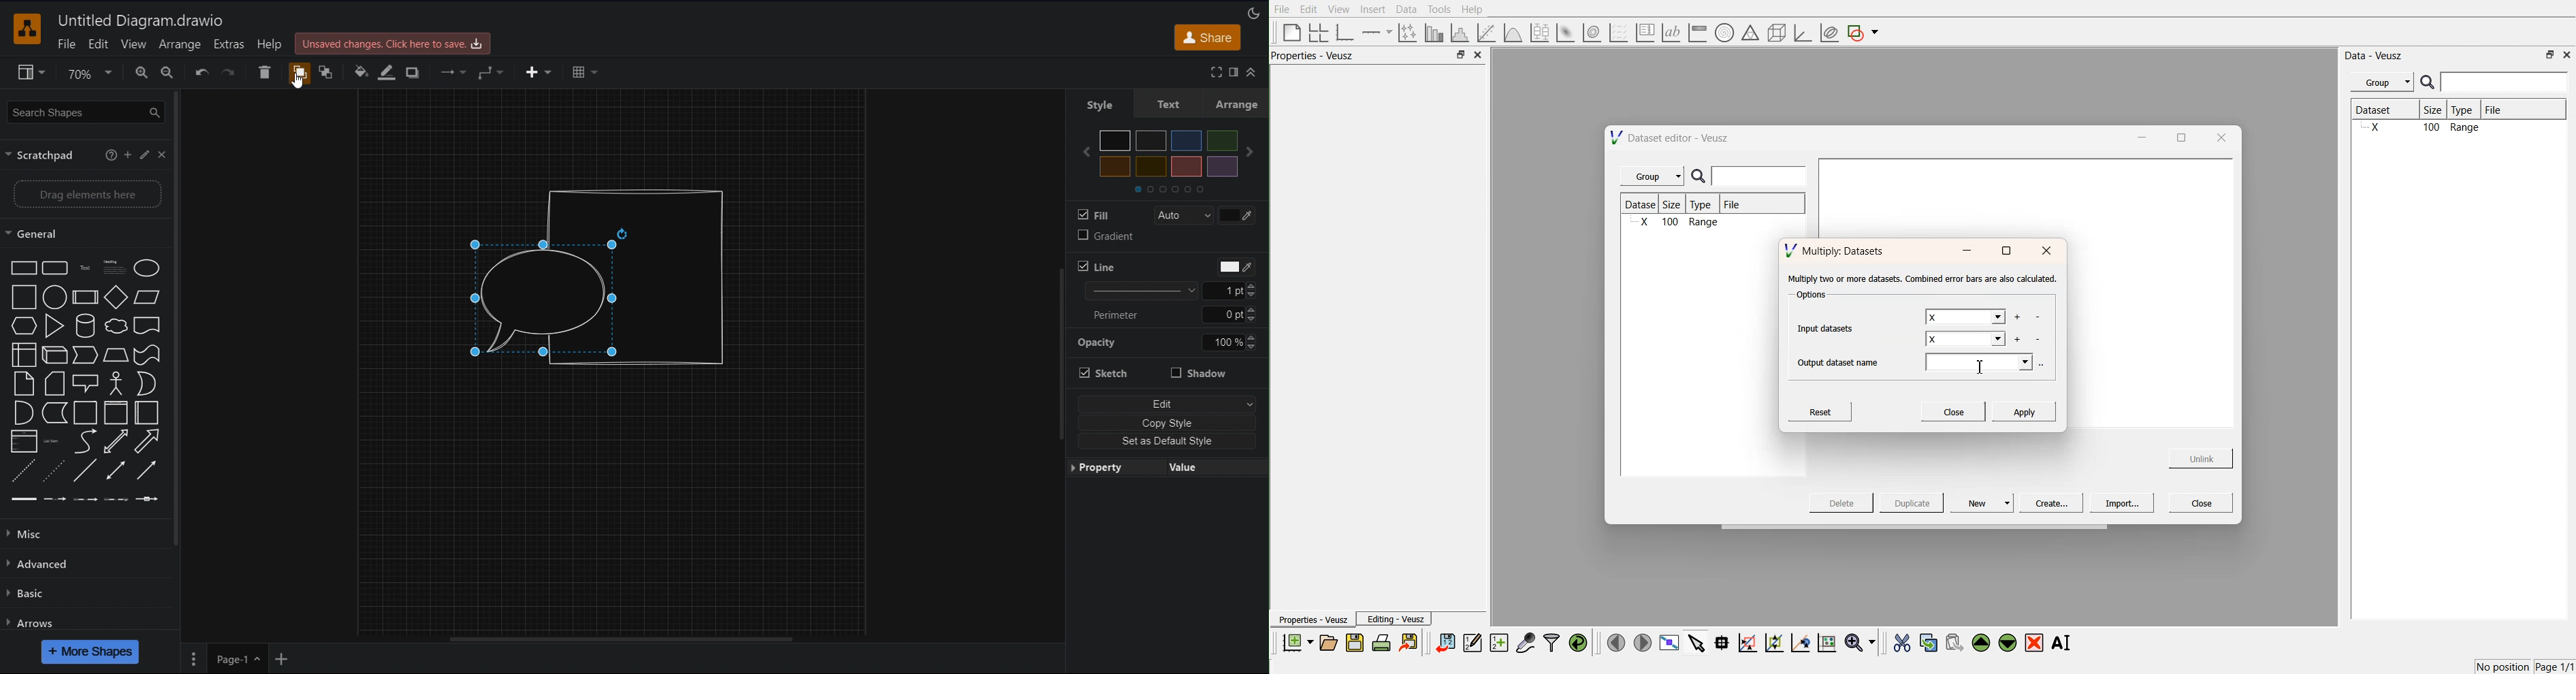 This screenshot has width=2576, height=700. Describe the element at coordinates (31, 72) in the screenshot. I see `View` at that location.